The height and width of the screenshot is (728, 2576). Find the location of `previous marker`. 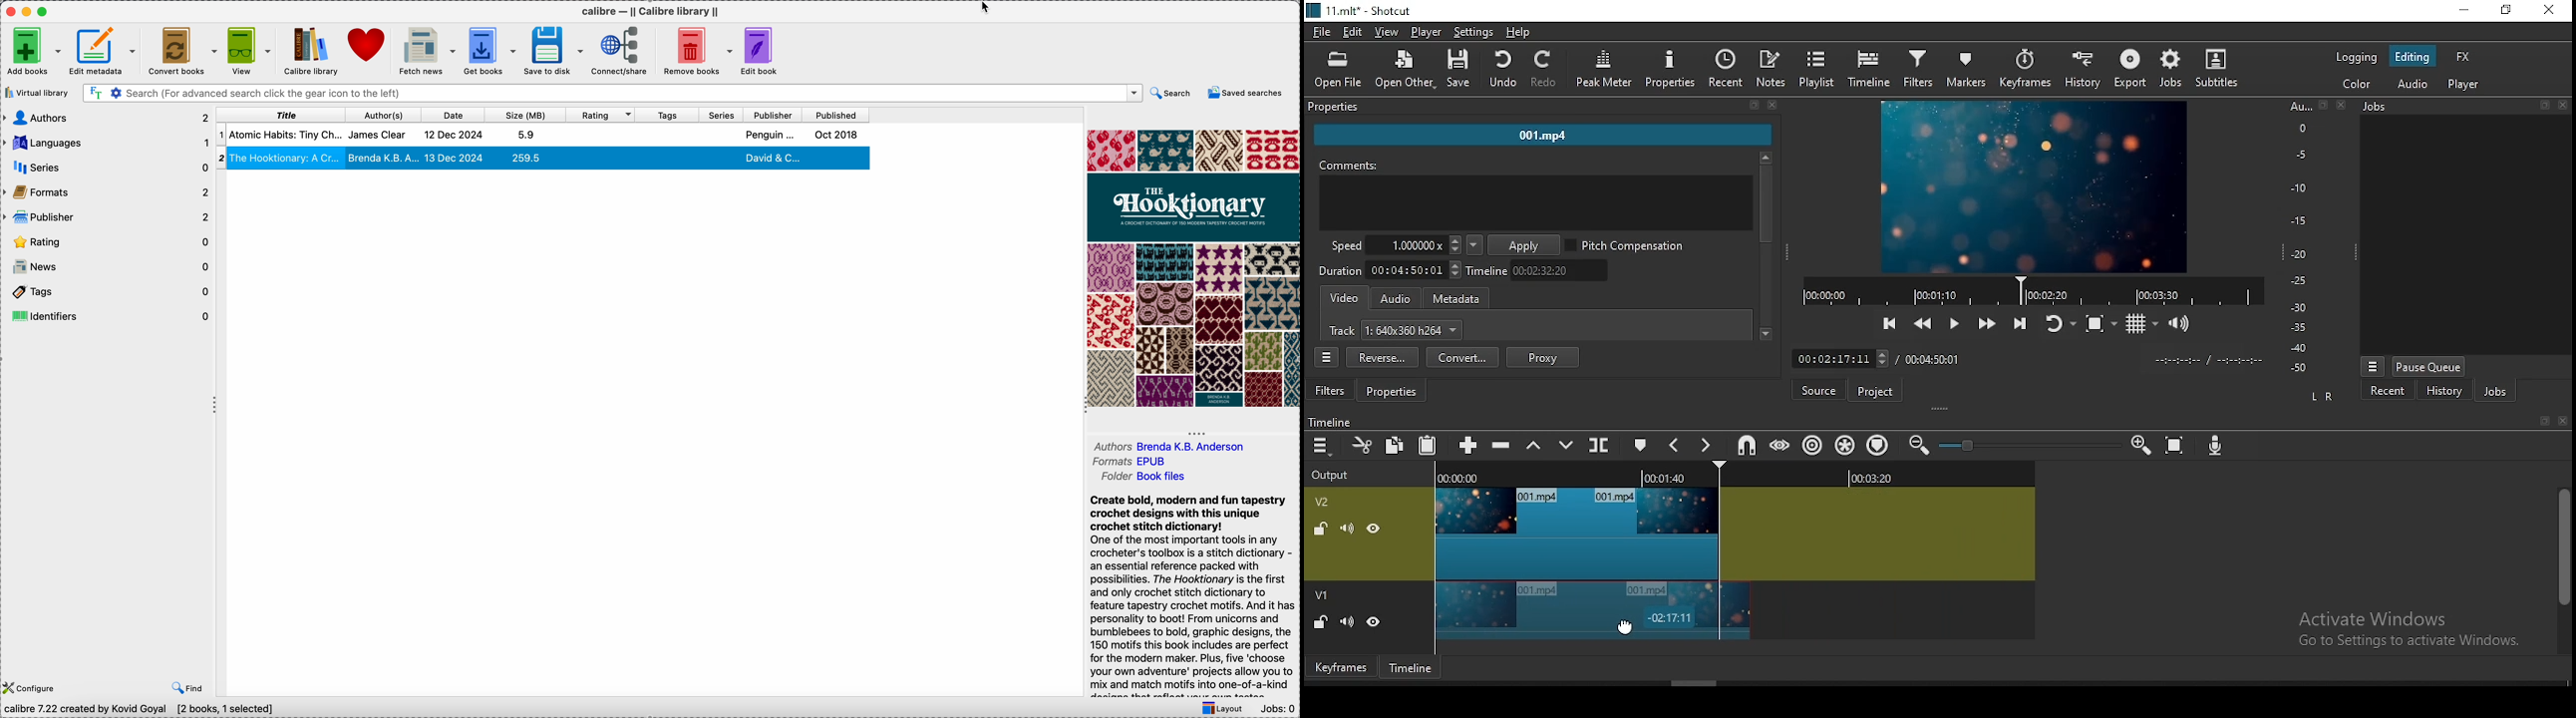

previous marker is located at coordinates (1674, 445).